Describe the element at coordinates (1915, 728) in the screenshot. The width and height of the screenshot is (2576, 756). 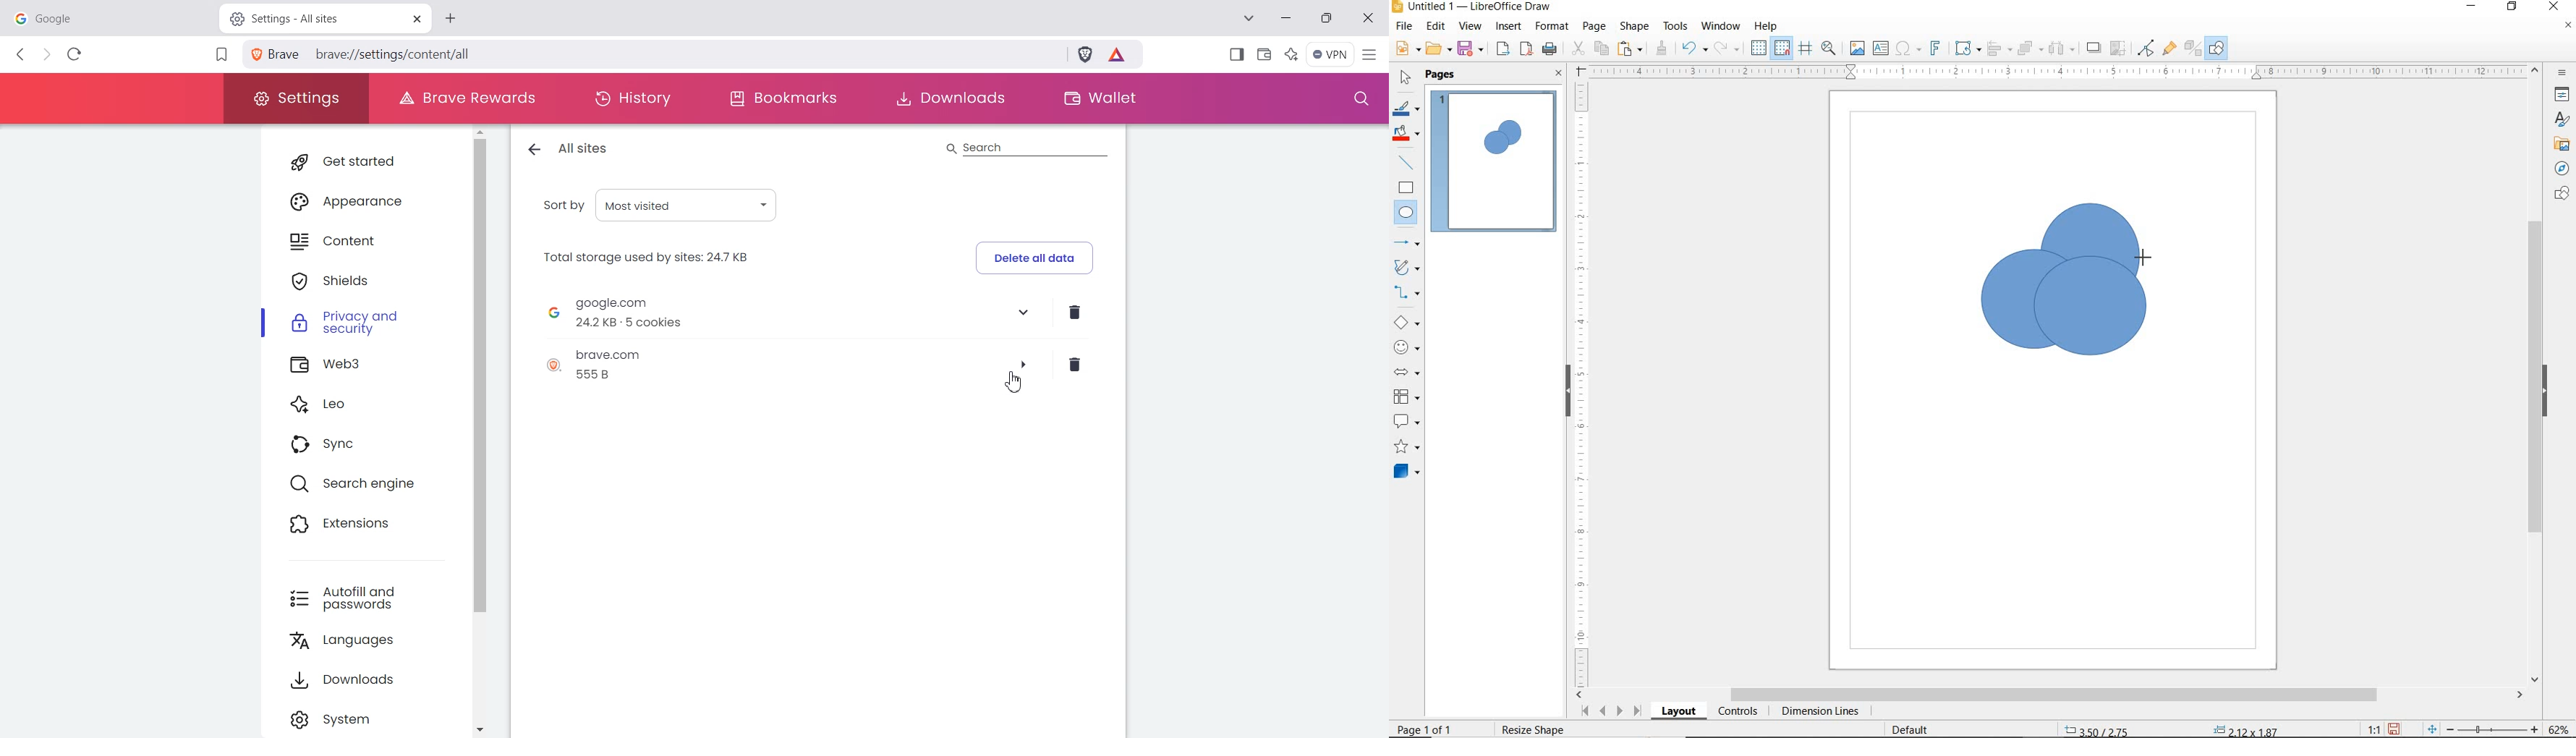
I see `DEFAULT` at that location.